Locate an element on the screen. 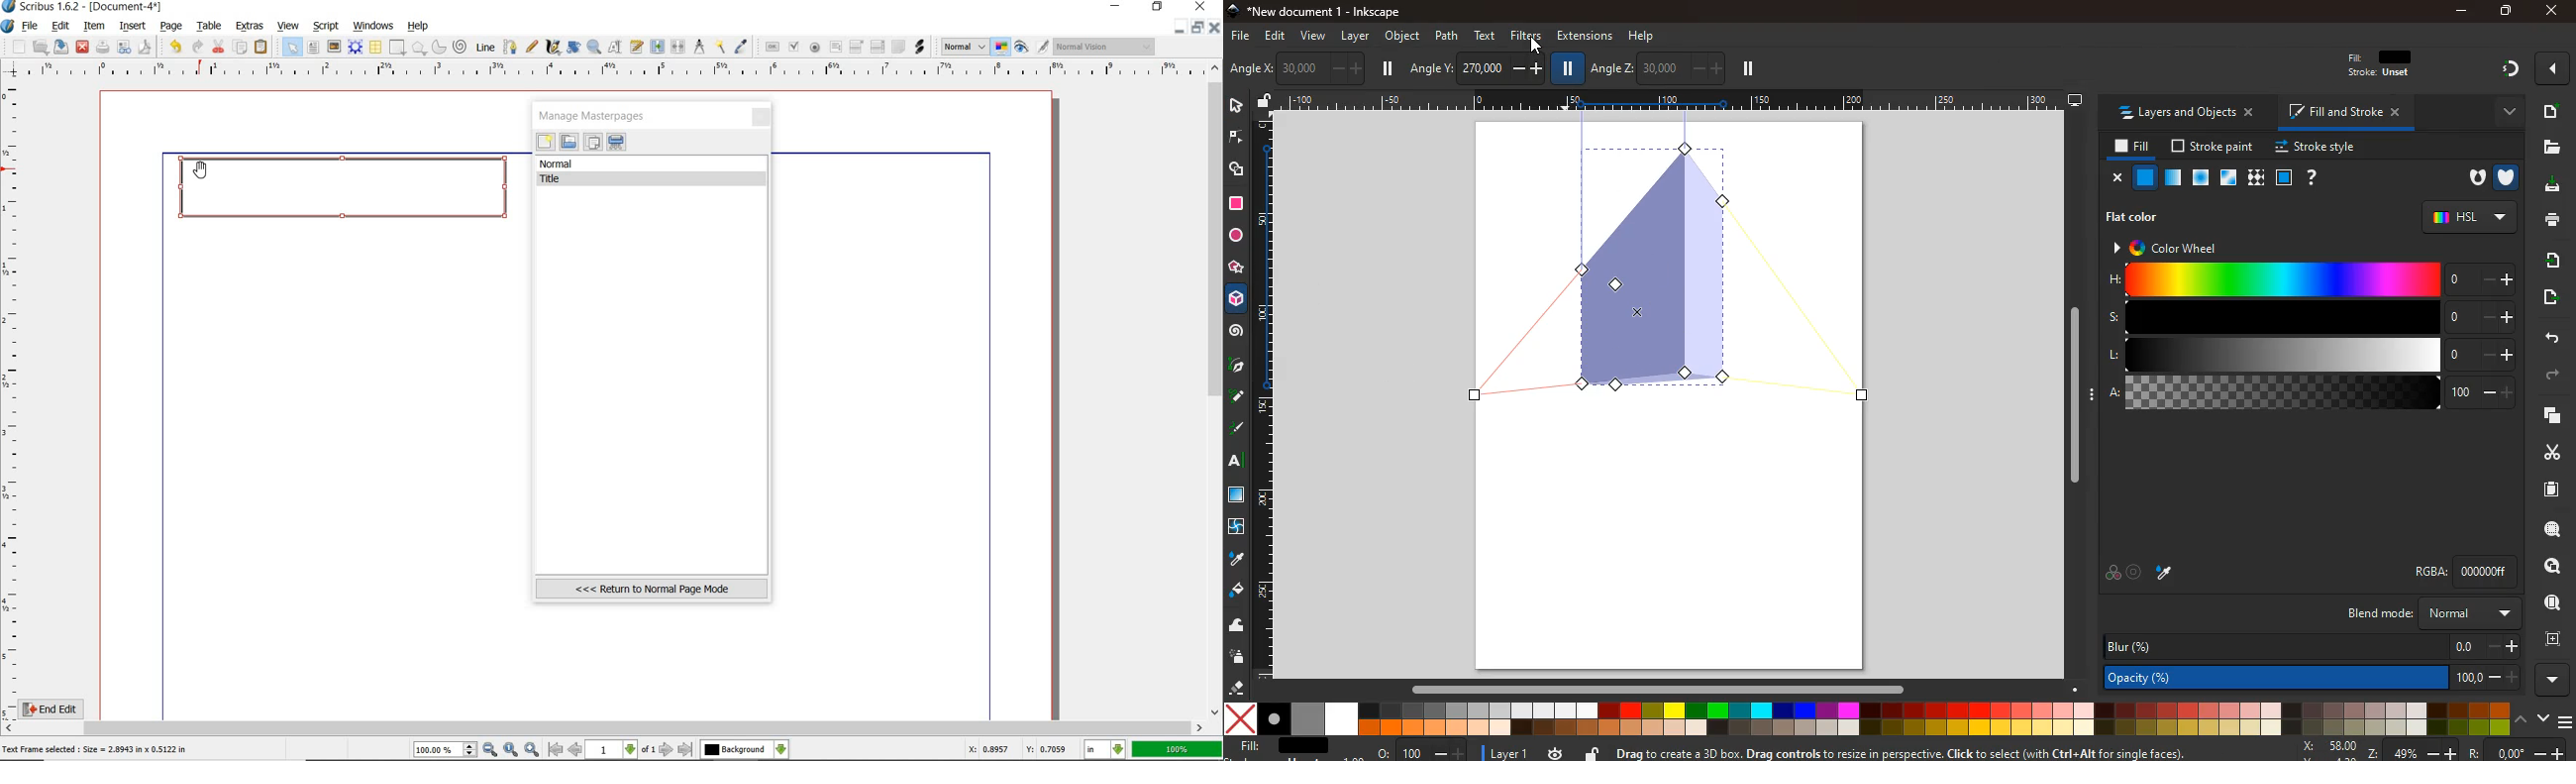 Image resolution: width=2576 pixels, height=784 pixels. arc is located at coordinates (438, 47).